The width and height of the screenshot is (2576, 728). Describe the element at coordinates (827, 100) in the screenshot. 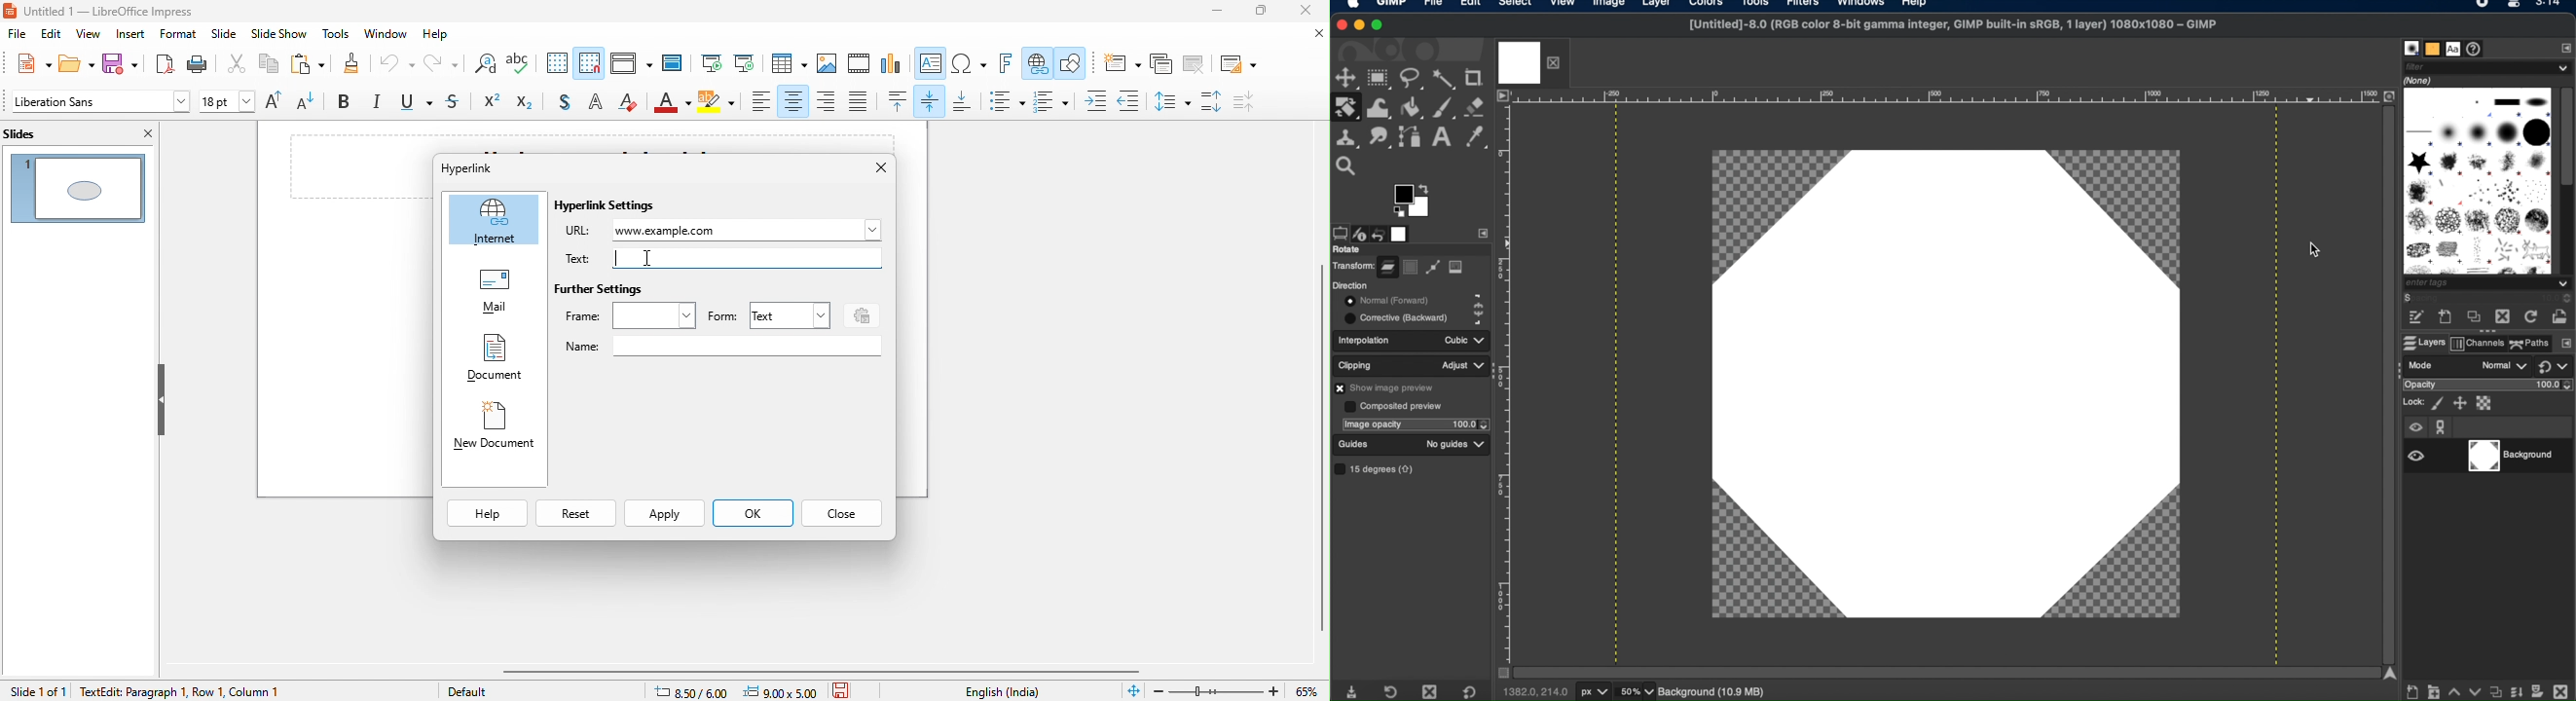

I see `align right` at that location.